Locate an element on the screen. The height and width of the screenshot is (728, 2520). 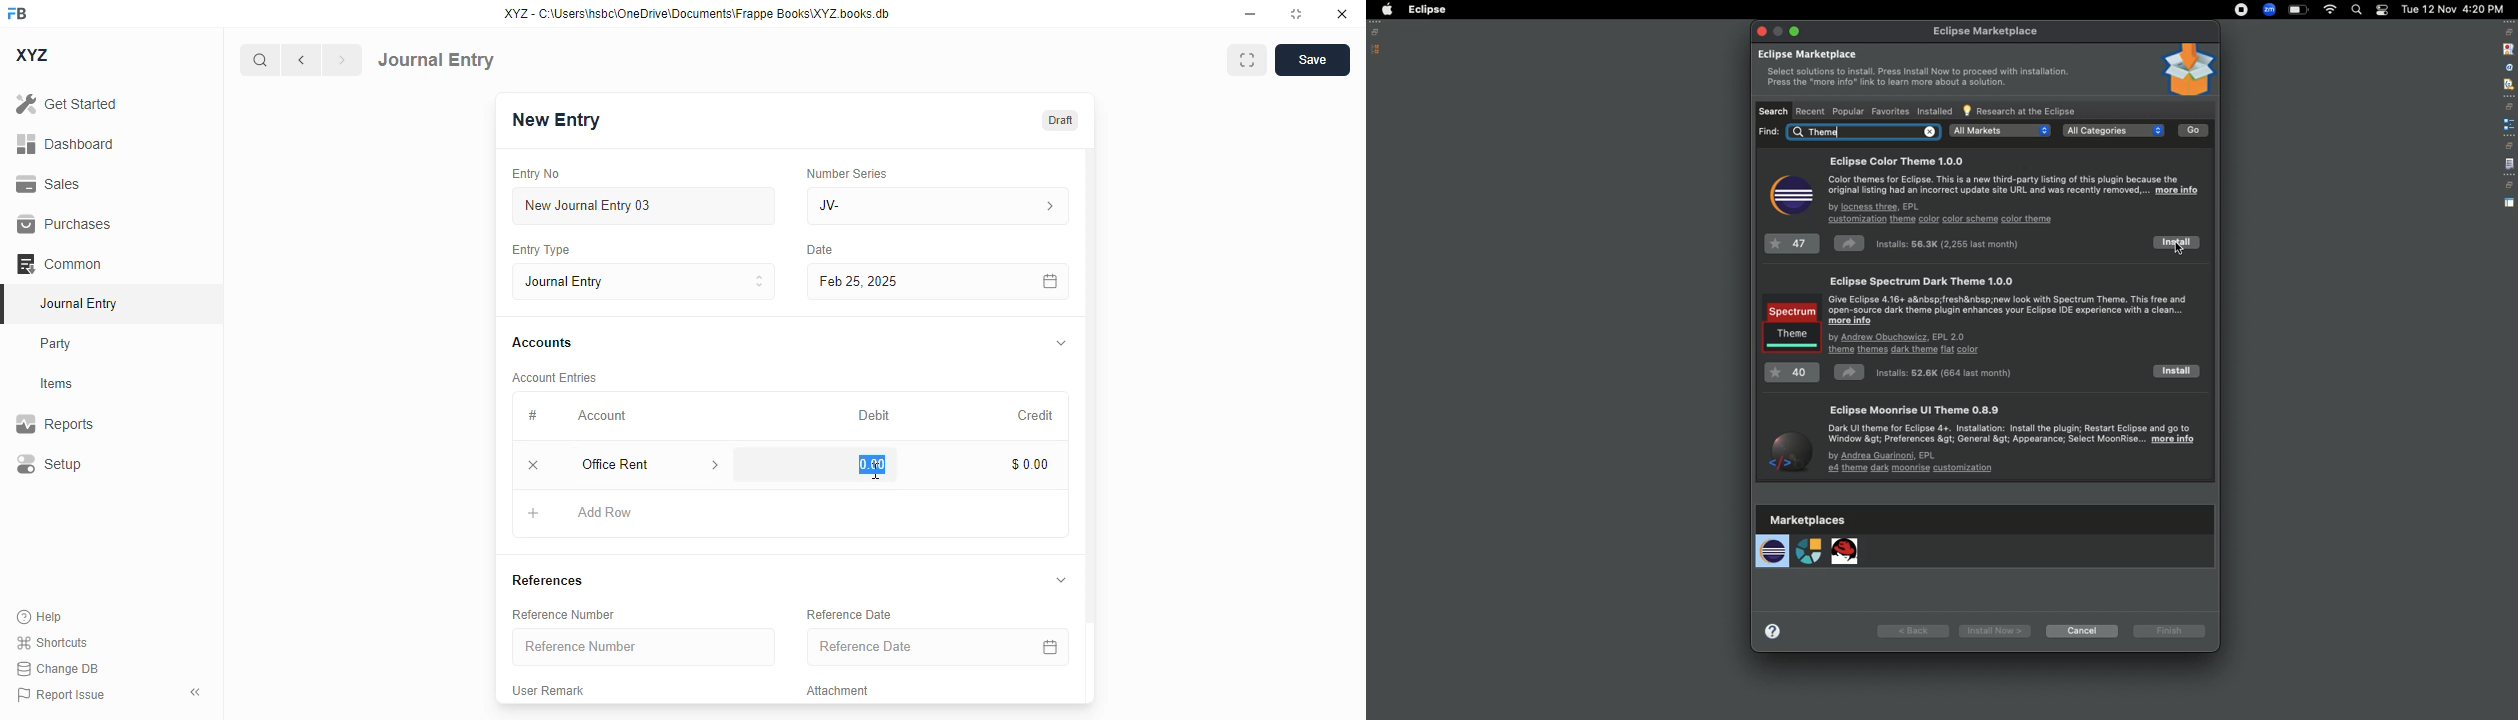
Eclipse marketplace is located at coordinates (1912, 71).